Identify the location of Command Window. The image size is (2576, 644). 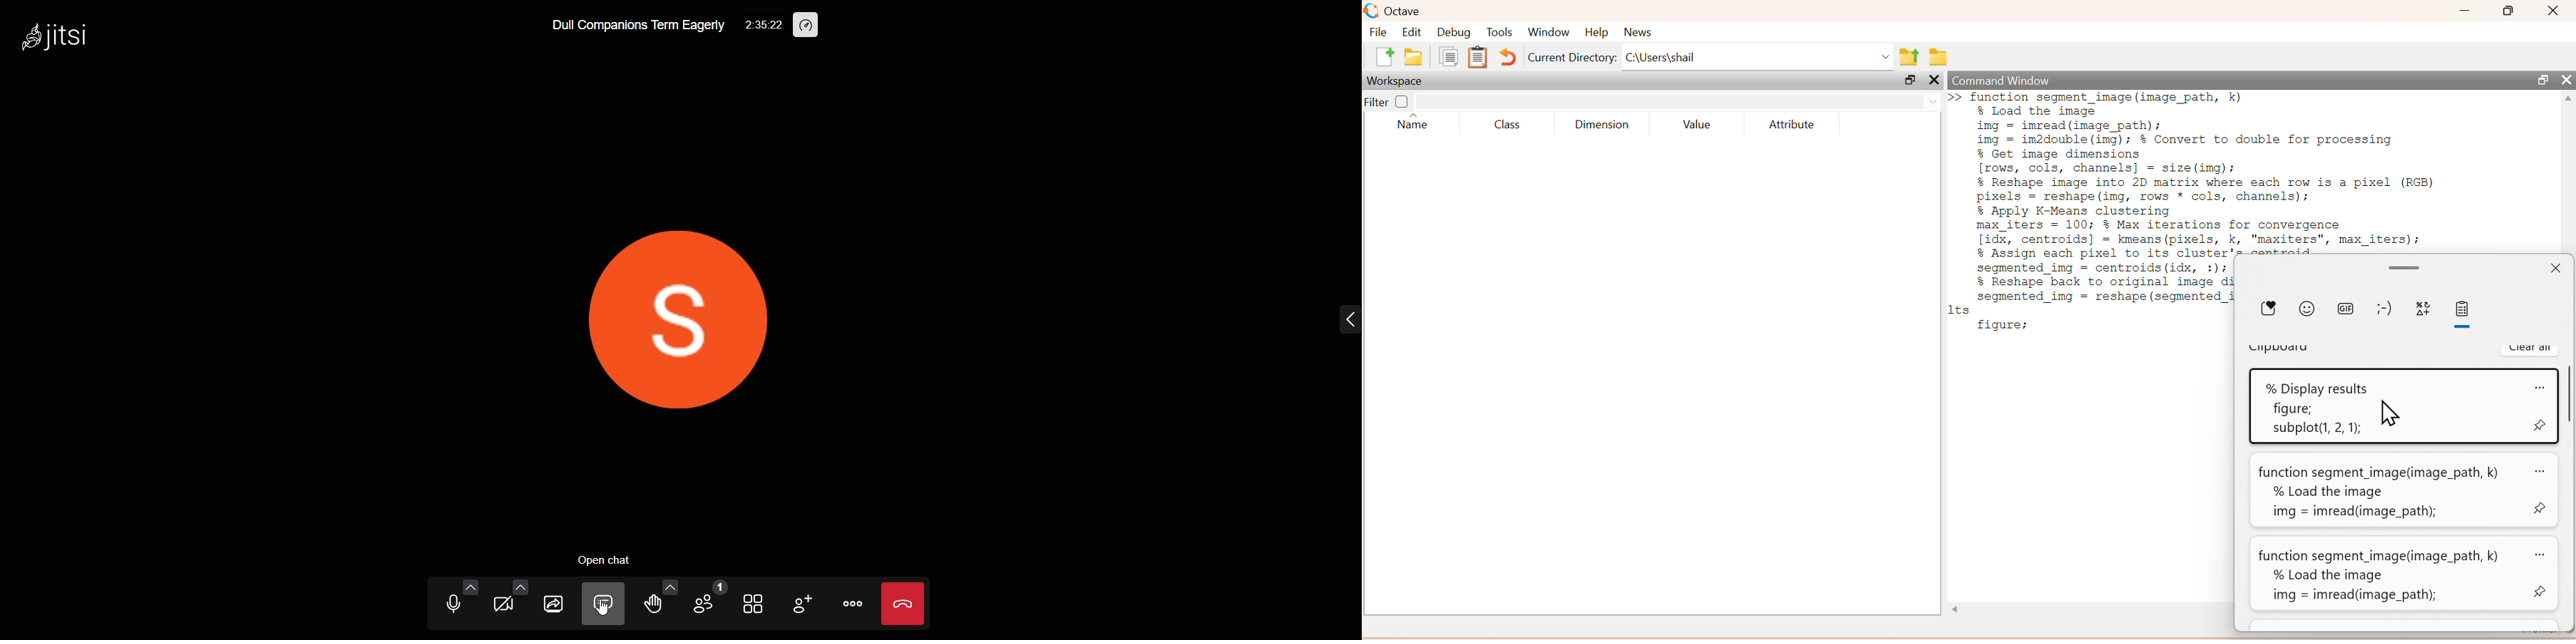
(2005, 80).